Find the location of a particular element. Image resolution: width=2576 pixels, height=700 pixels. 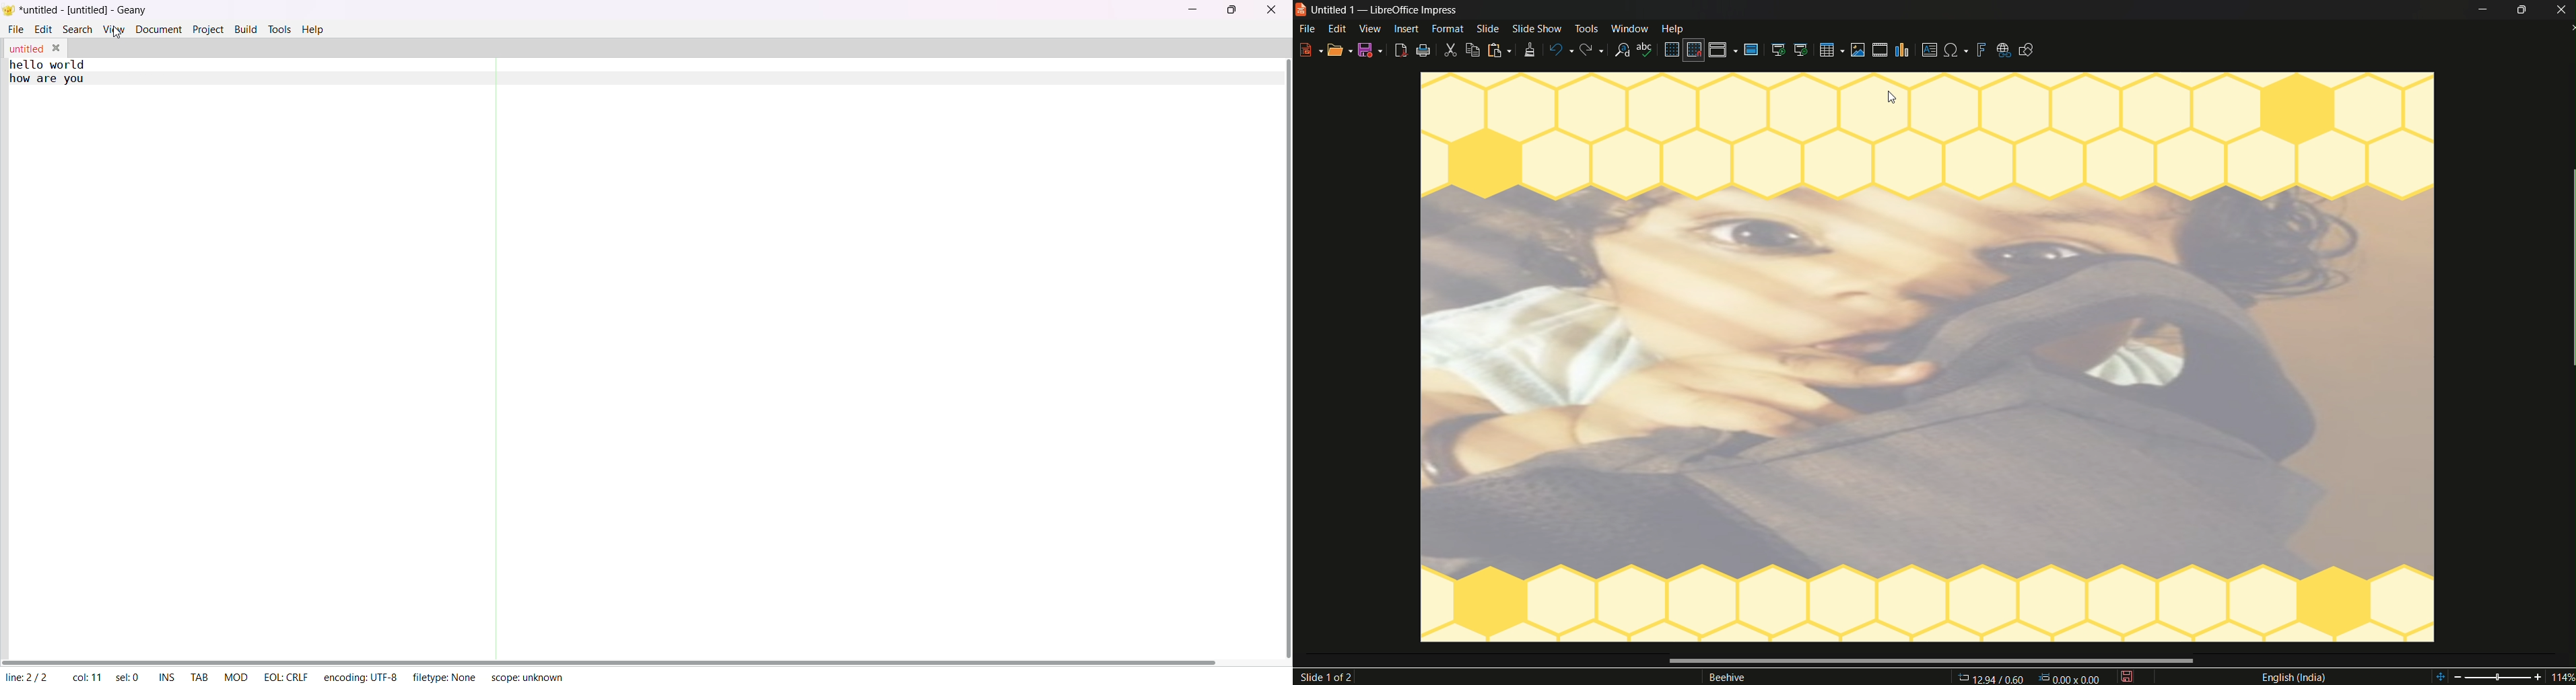

11.66/7.61  00v 000 is located at coordinates (2026, 677).